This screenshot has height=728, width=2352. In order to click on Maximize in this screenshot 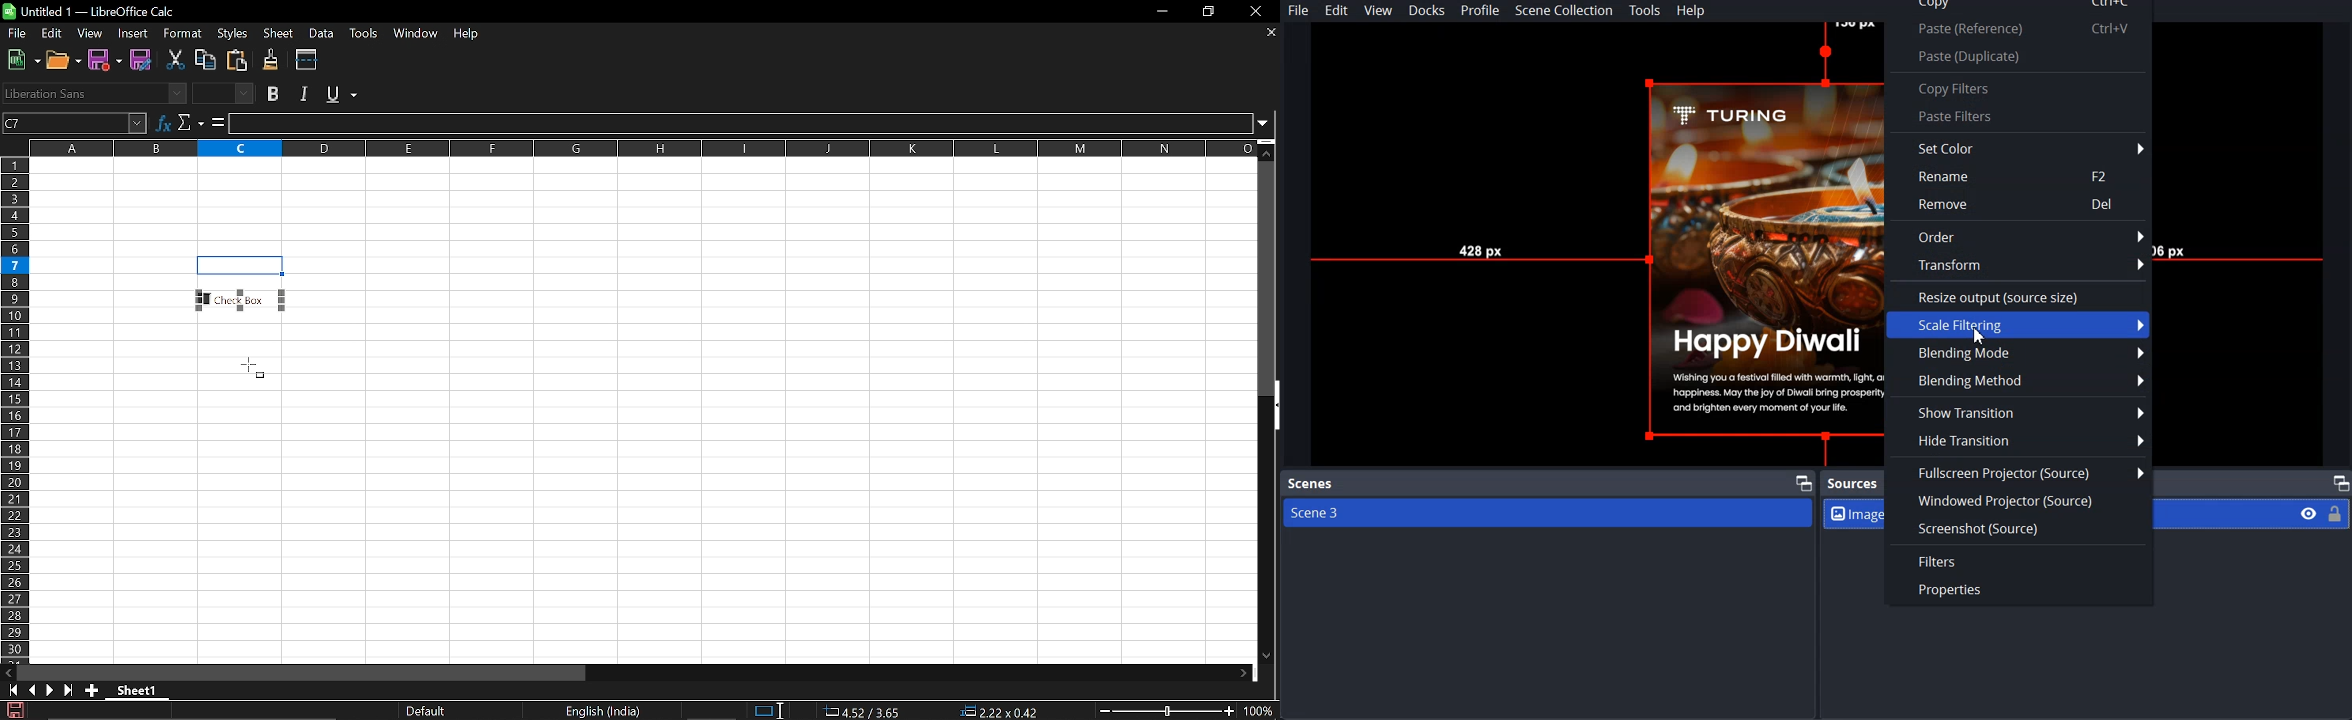, I will do `click(2341, 482)`.